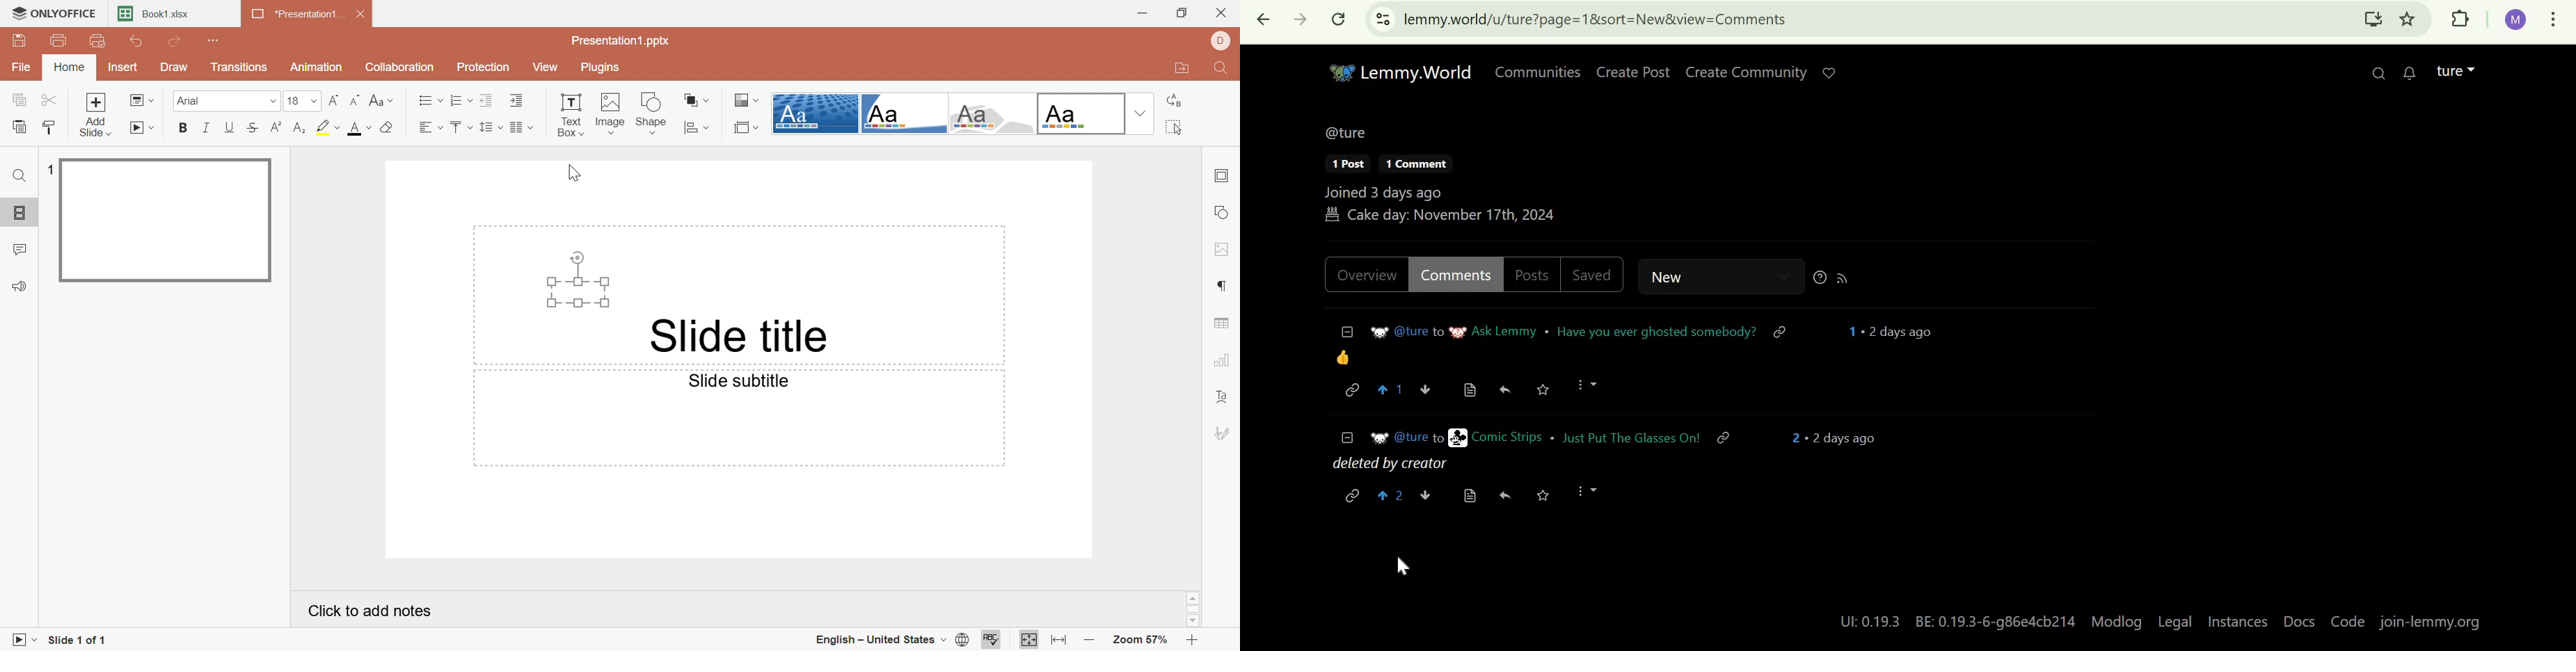 This screenshot has height=672, width=2576. Describe the element at coordinates (209, 128) in the screenshot. I see `Italic` at that location.